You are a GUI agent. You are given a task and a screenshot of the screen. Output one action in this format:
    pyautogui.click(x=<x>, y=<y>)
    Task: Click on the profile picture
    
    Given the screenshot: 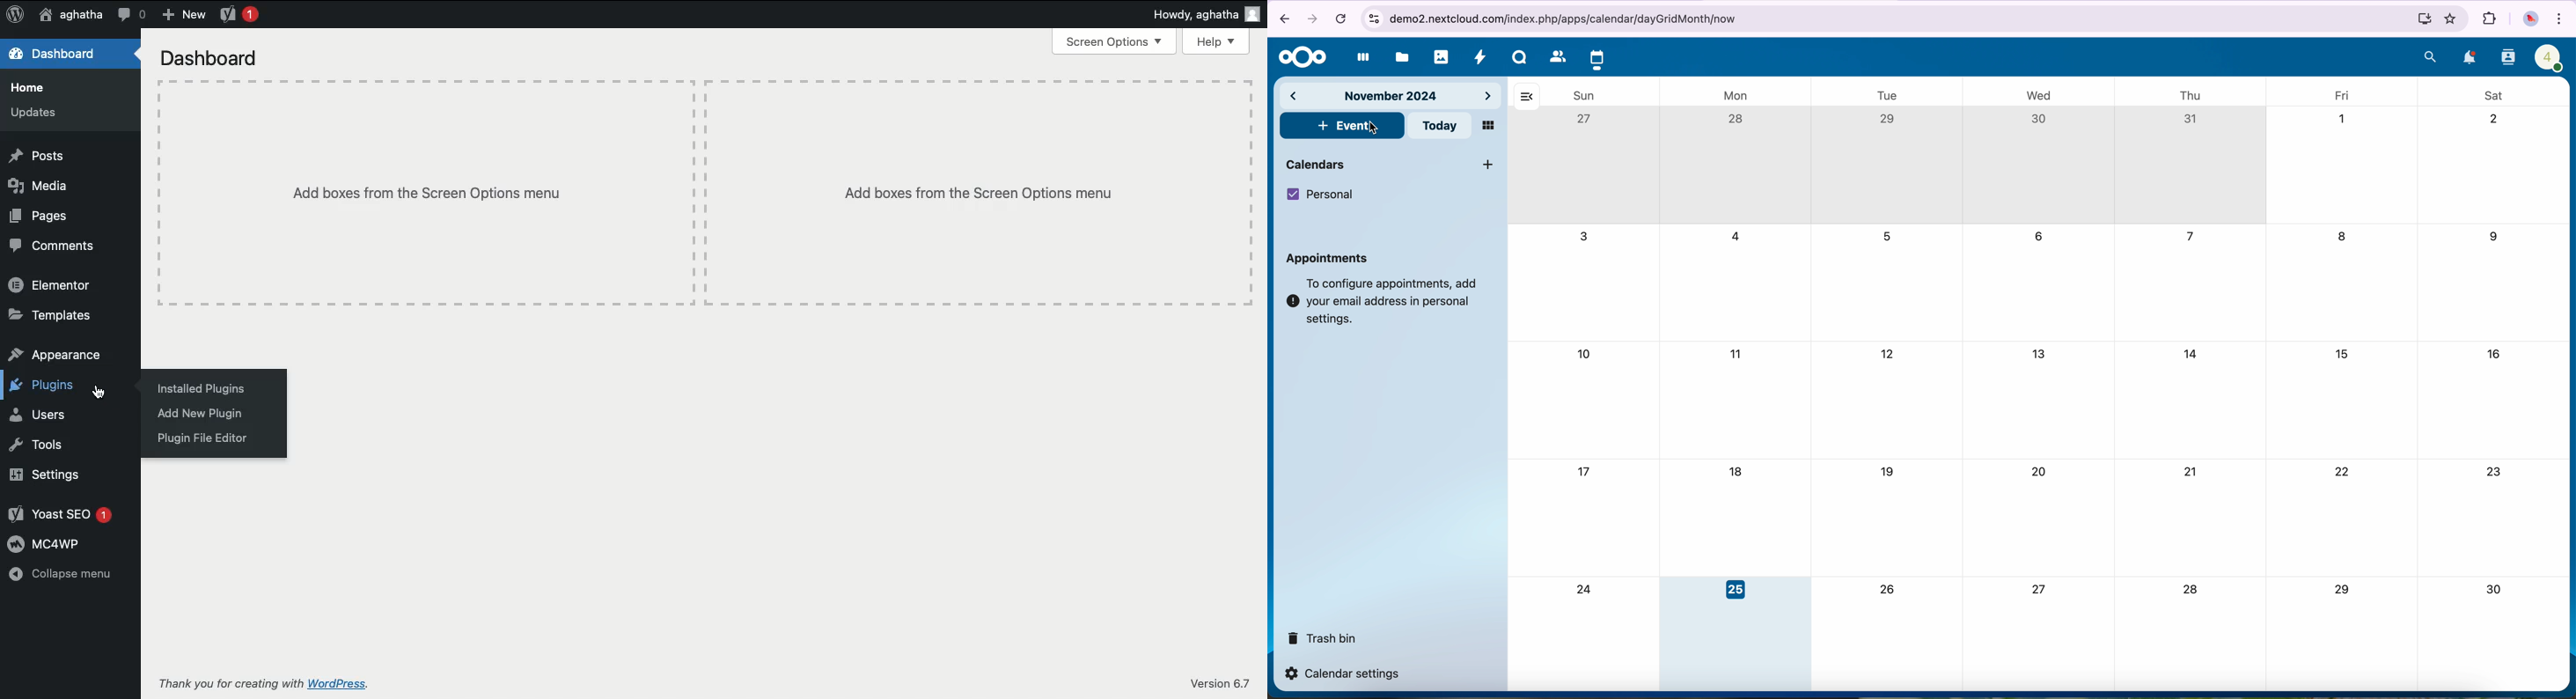 What is the action you would take?
    pyautogui.click(x=2529, y=20)
    